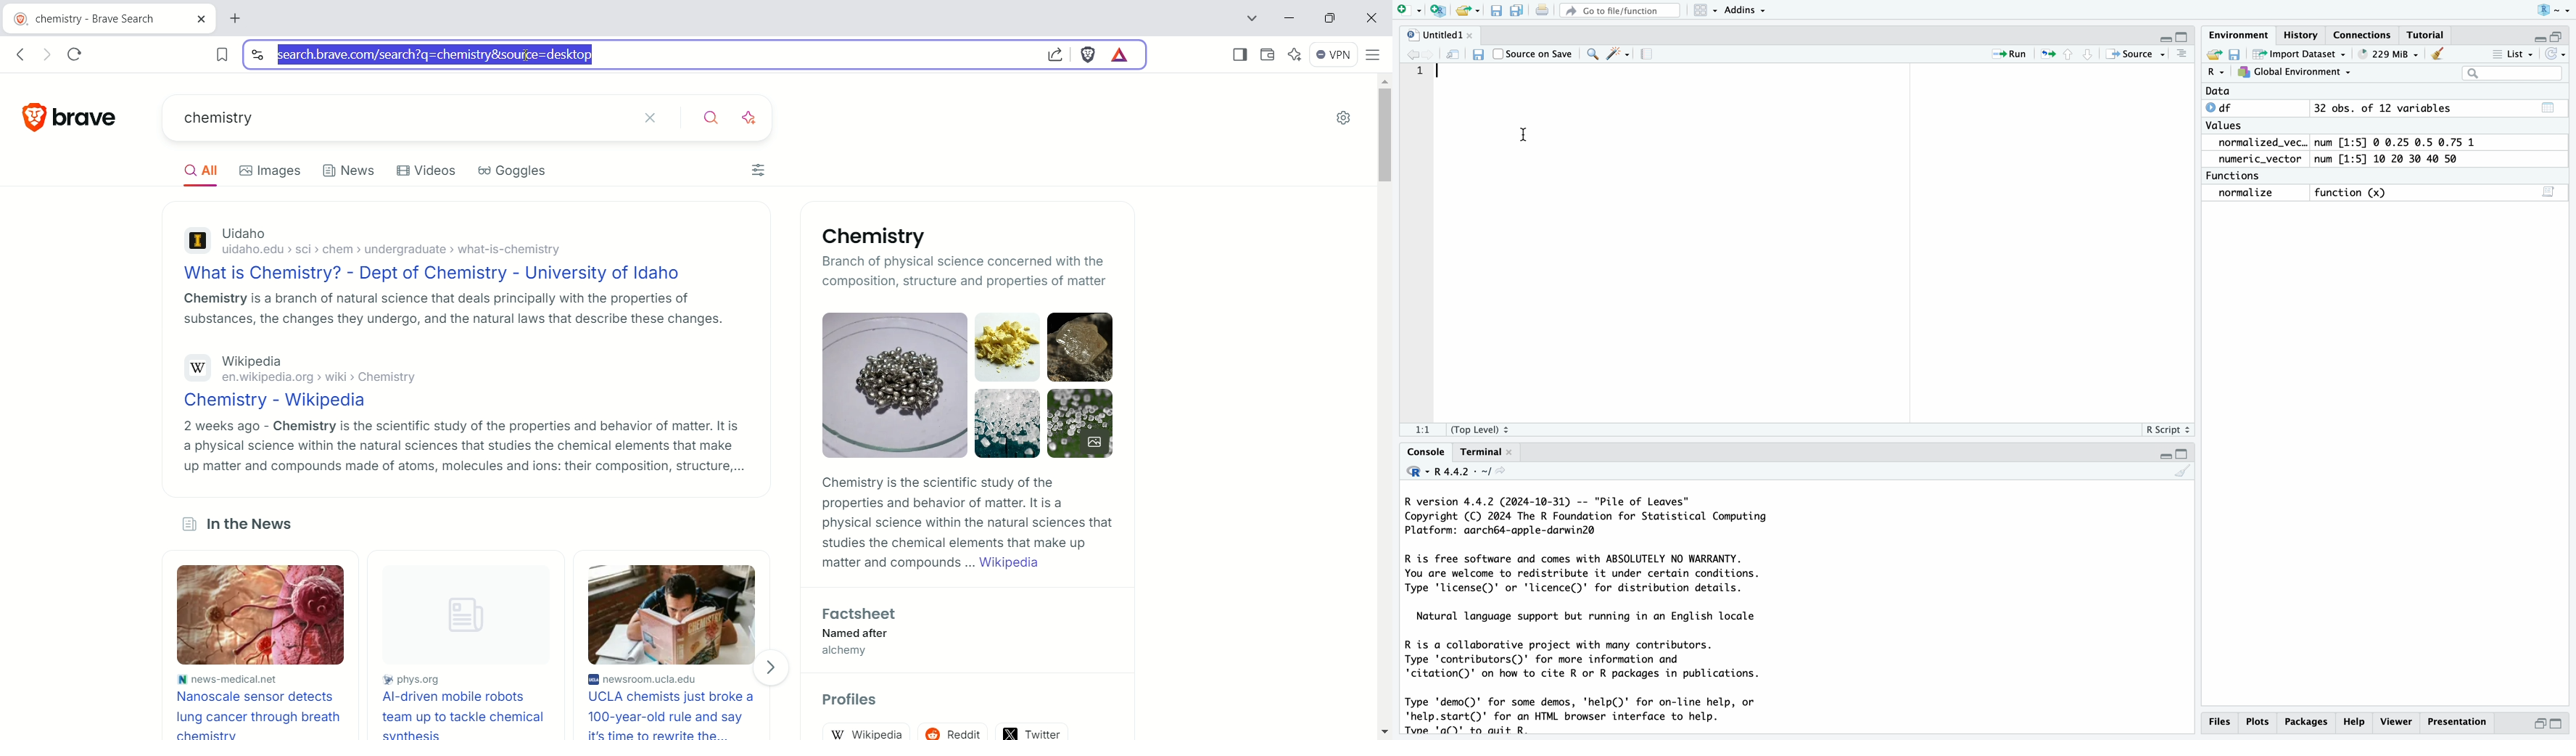  Describe the element at coordinates (1620, 11) in the screenshot. I see `Go to file/function` at that location.